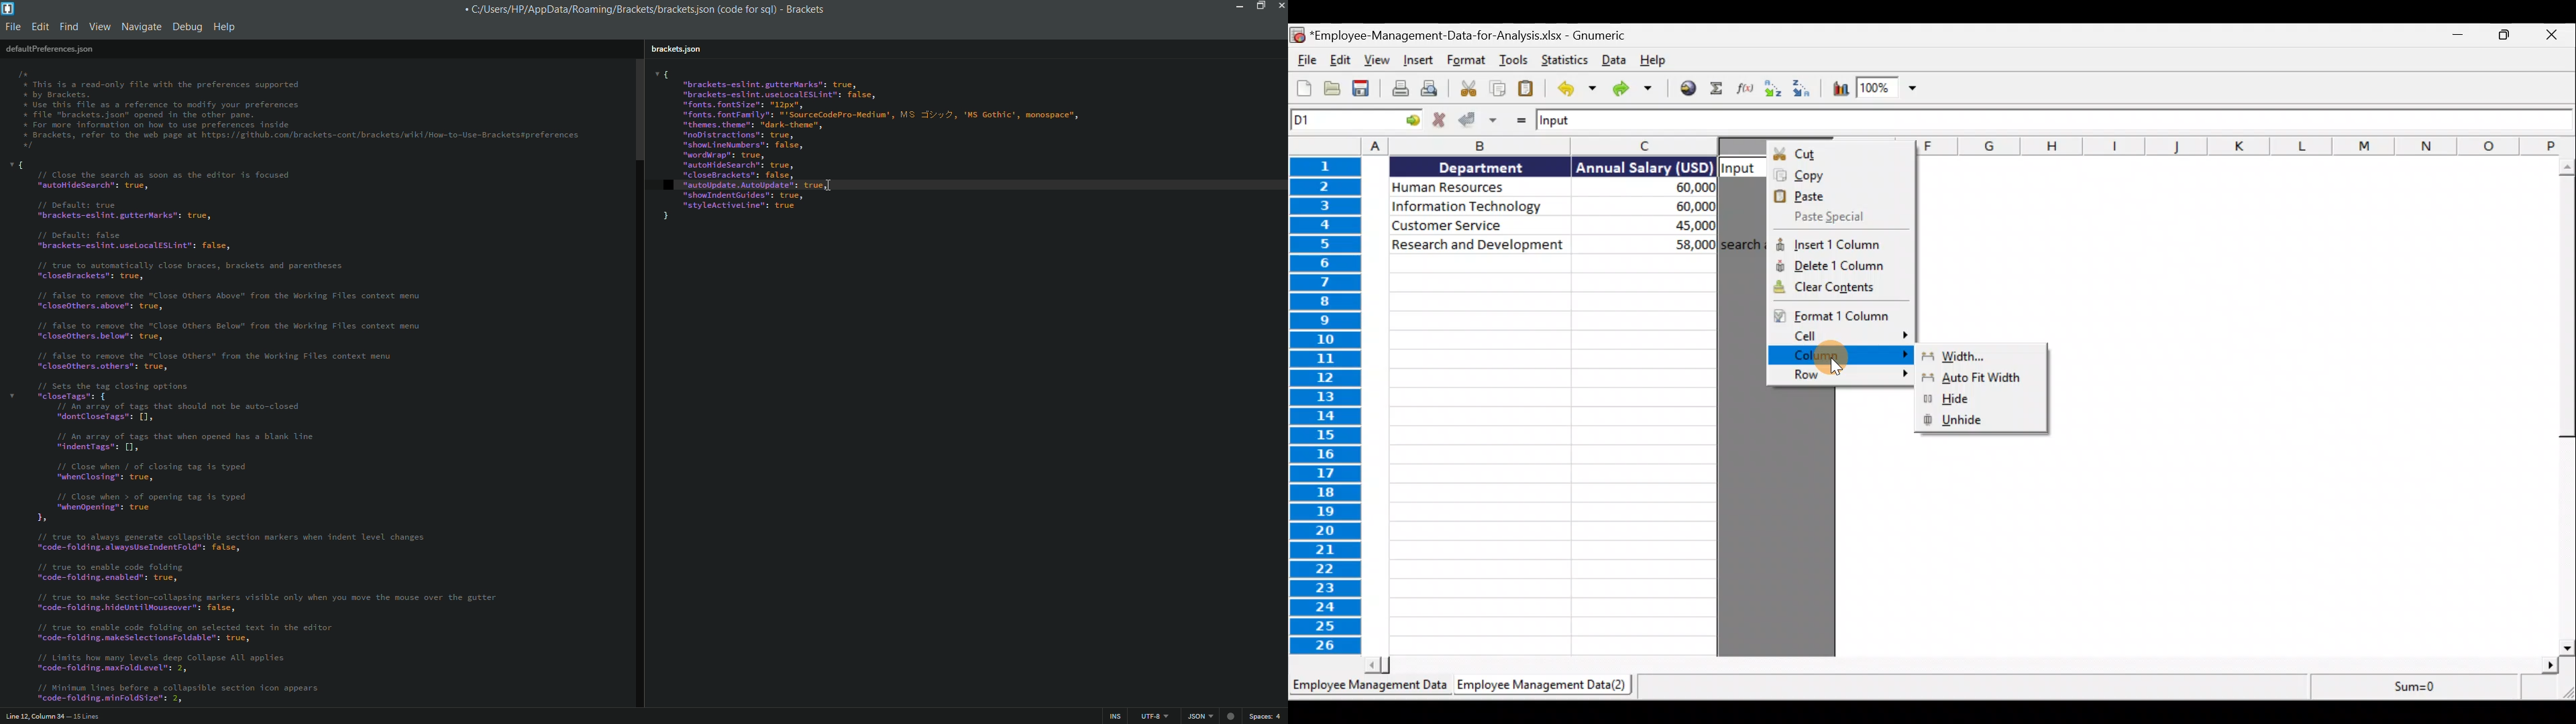 This screenshot has height=728, width=2576. What do you see at coordinates (1398, 90) in the screenshot?
I see `Print the current file` at bounding box center [1398, 90].